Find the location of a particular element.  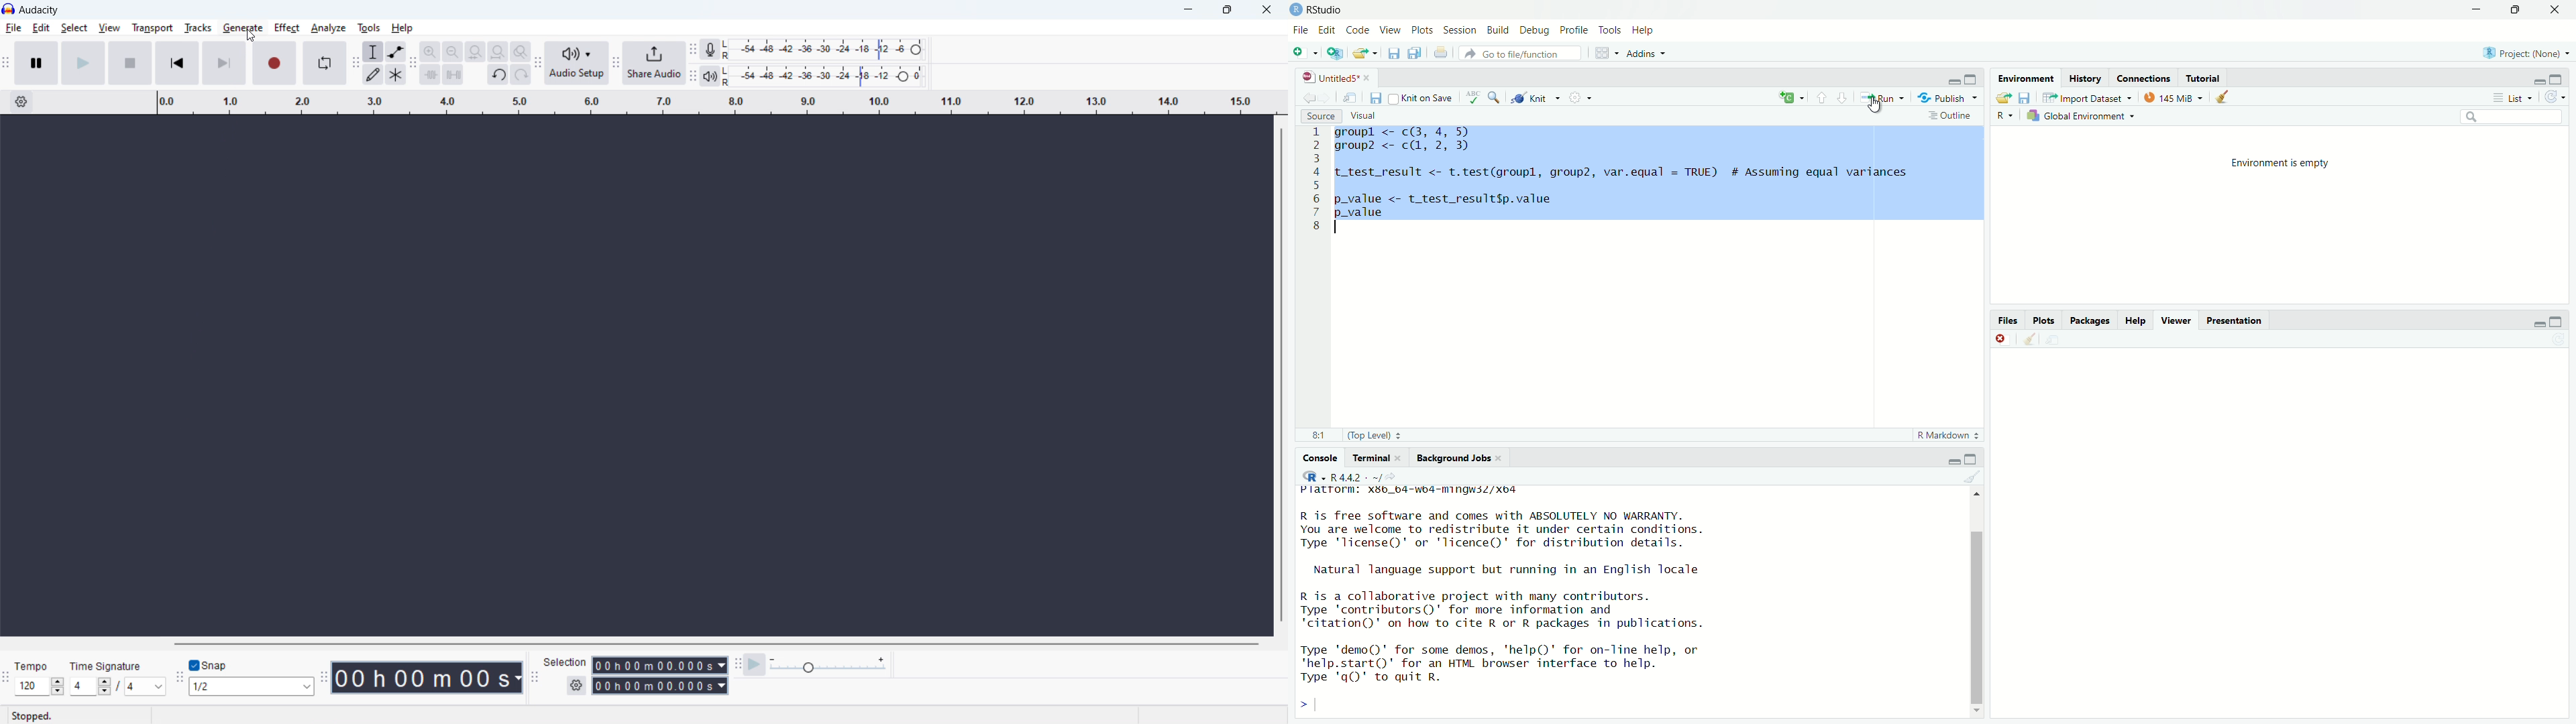

RStudio logo is located at coordinates (1313, 476).